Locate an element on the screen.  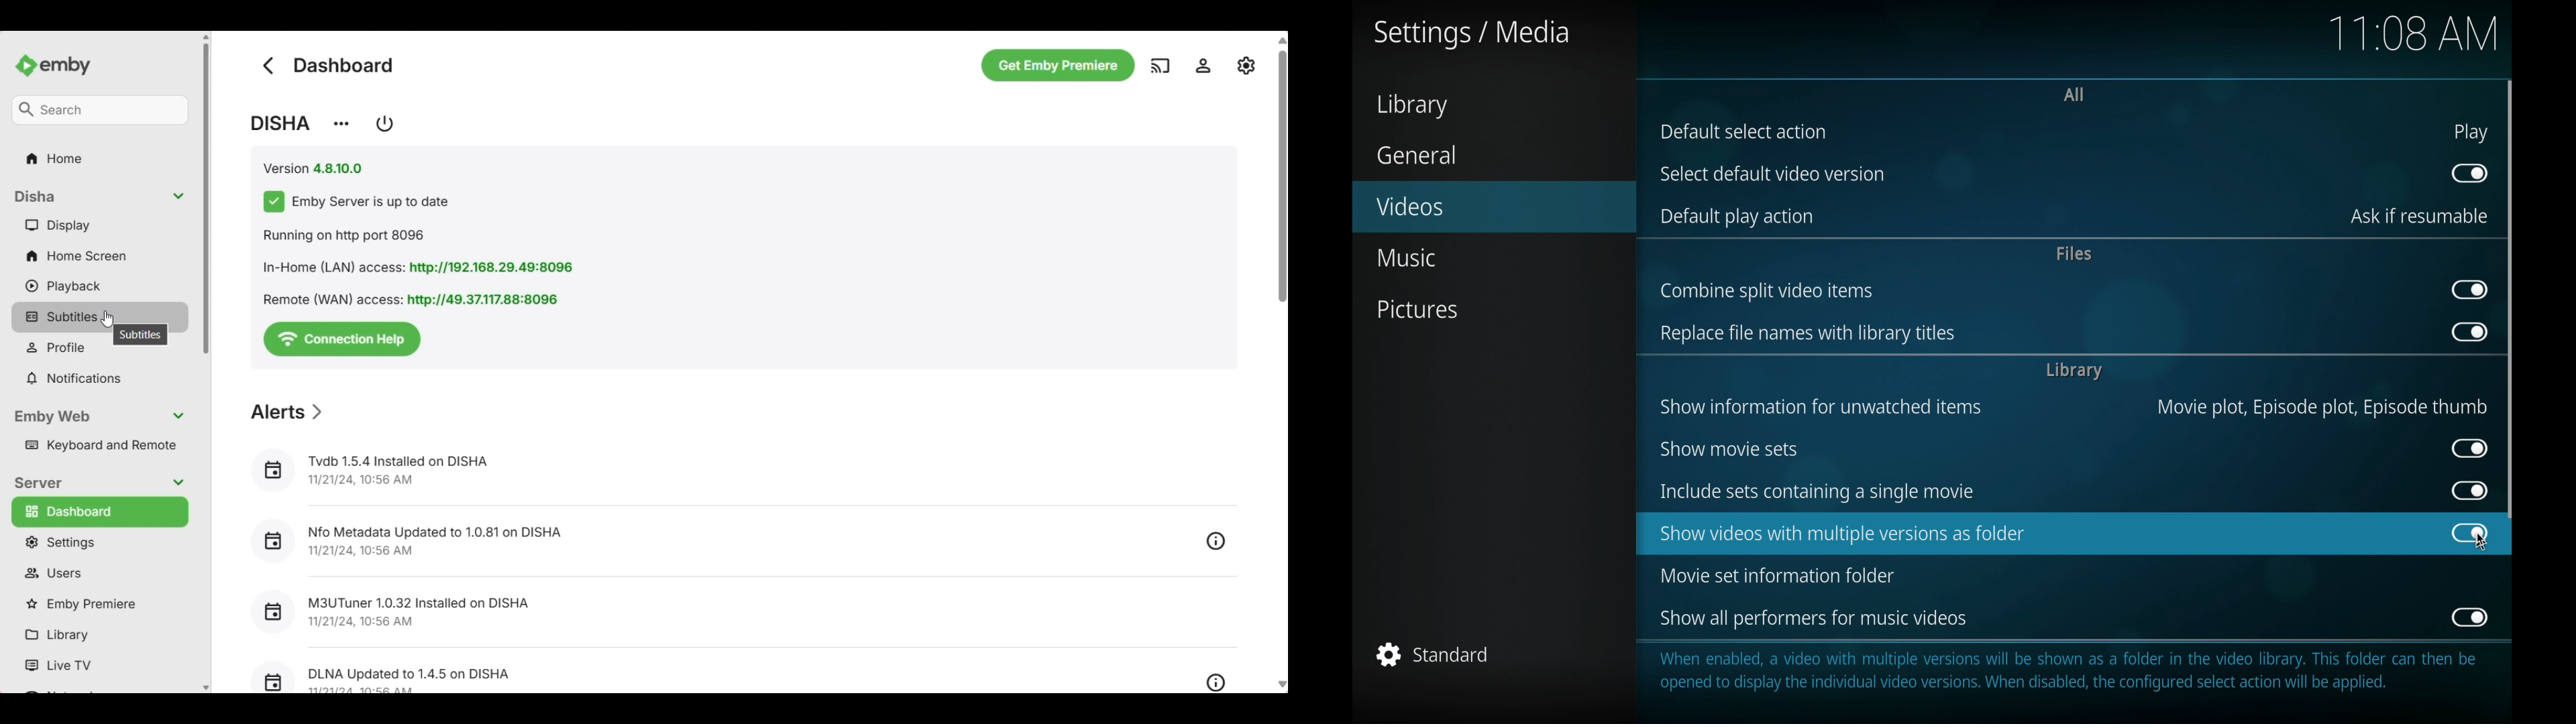
Settings is located at coordinates (103, 542).